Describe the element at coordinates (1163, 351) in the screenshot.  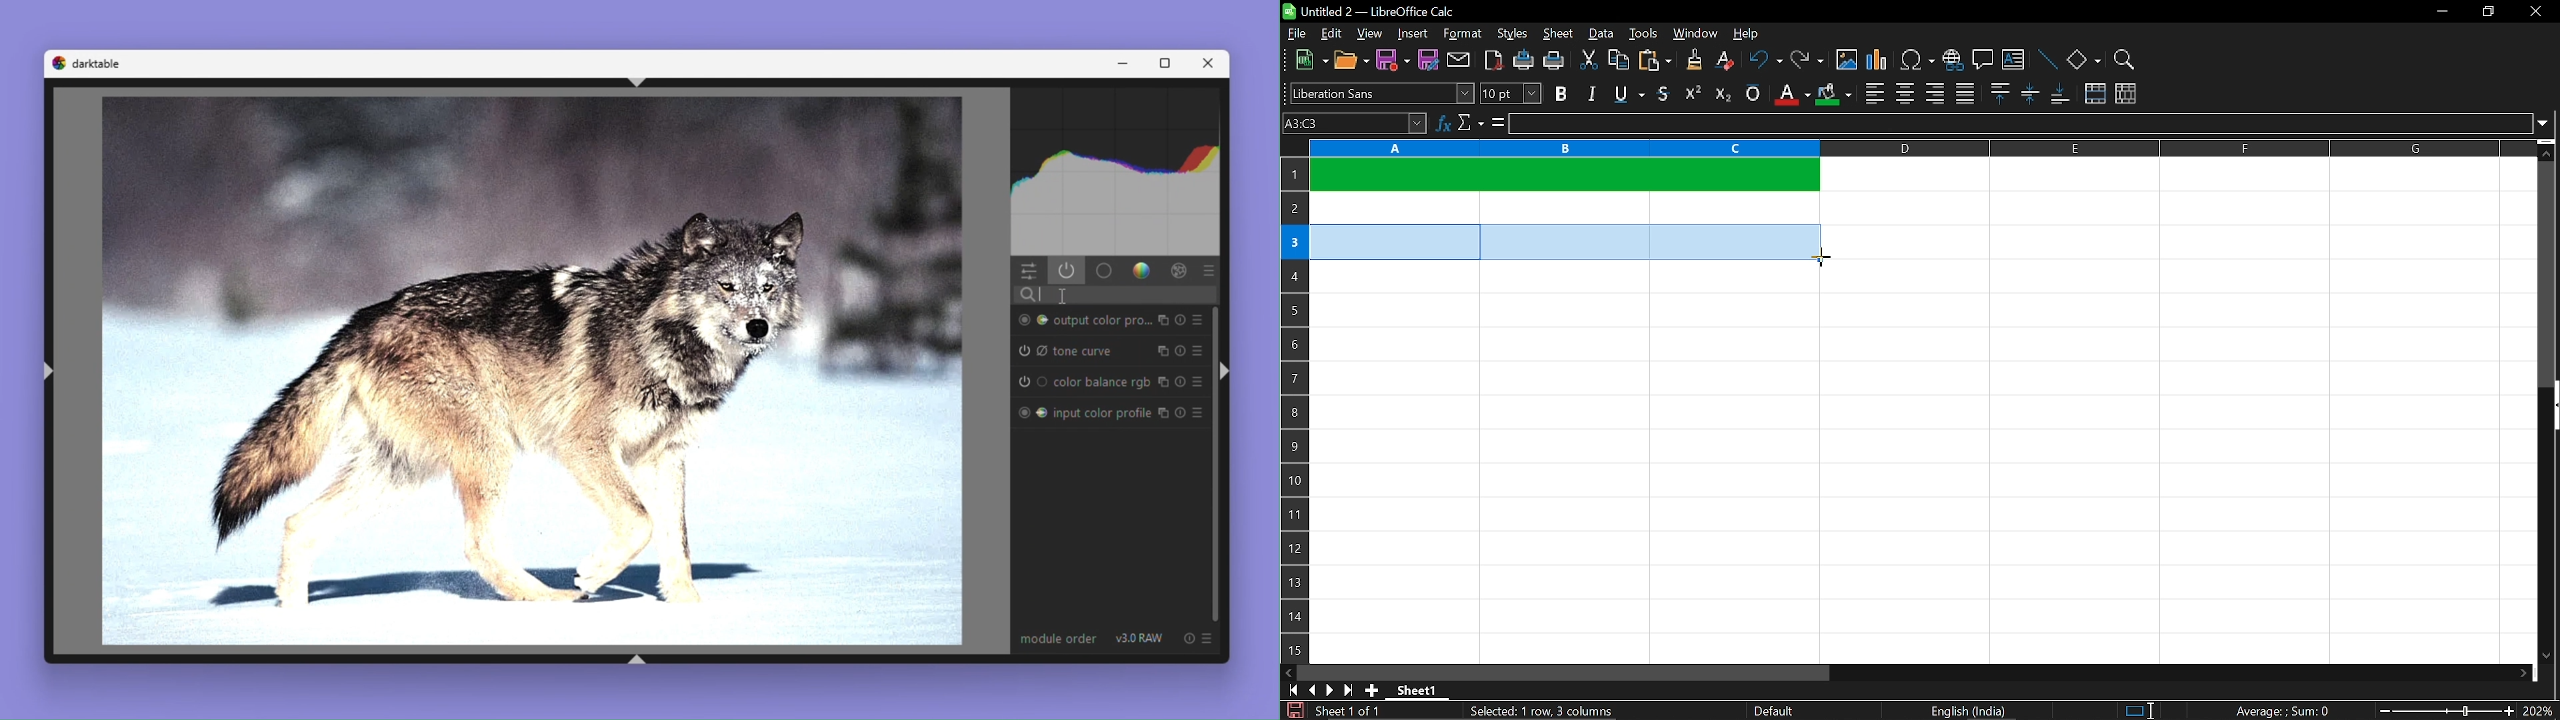
I see `copy` at that location.